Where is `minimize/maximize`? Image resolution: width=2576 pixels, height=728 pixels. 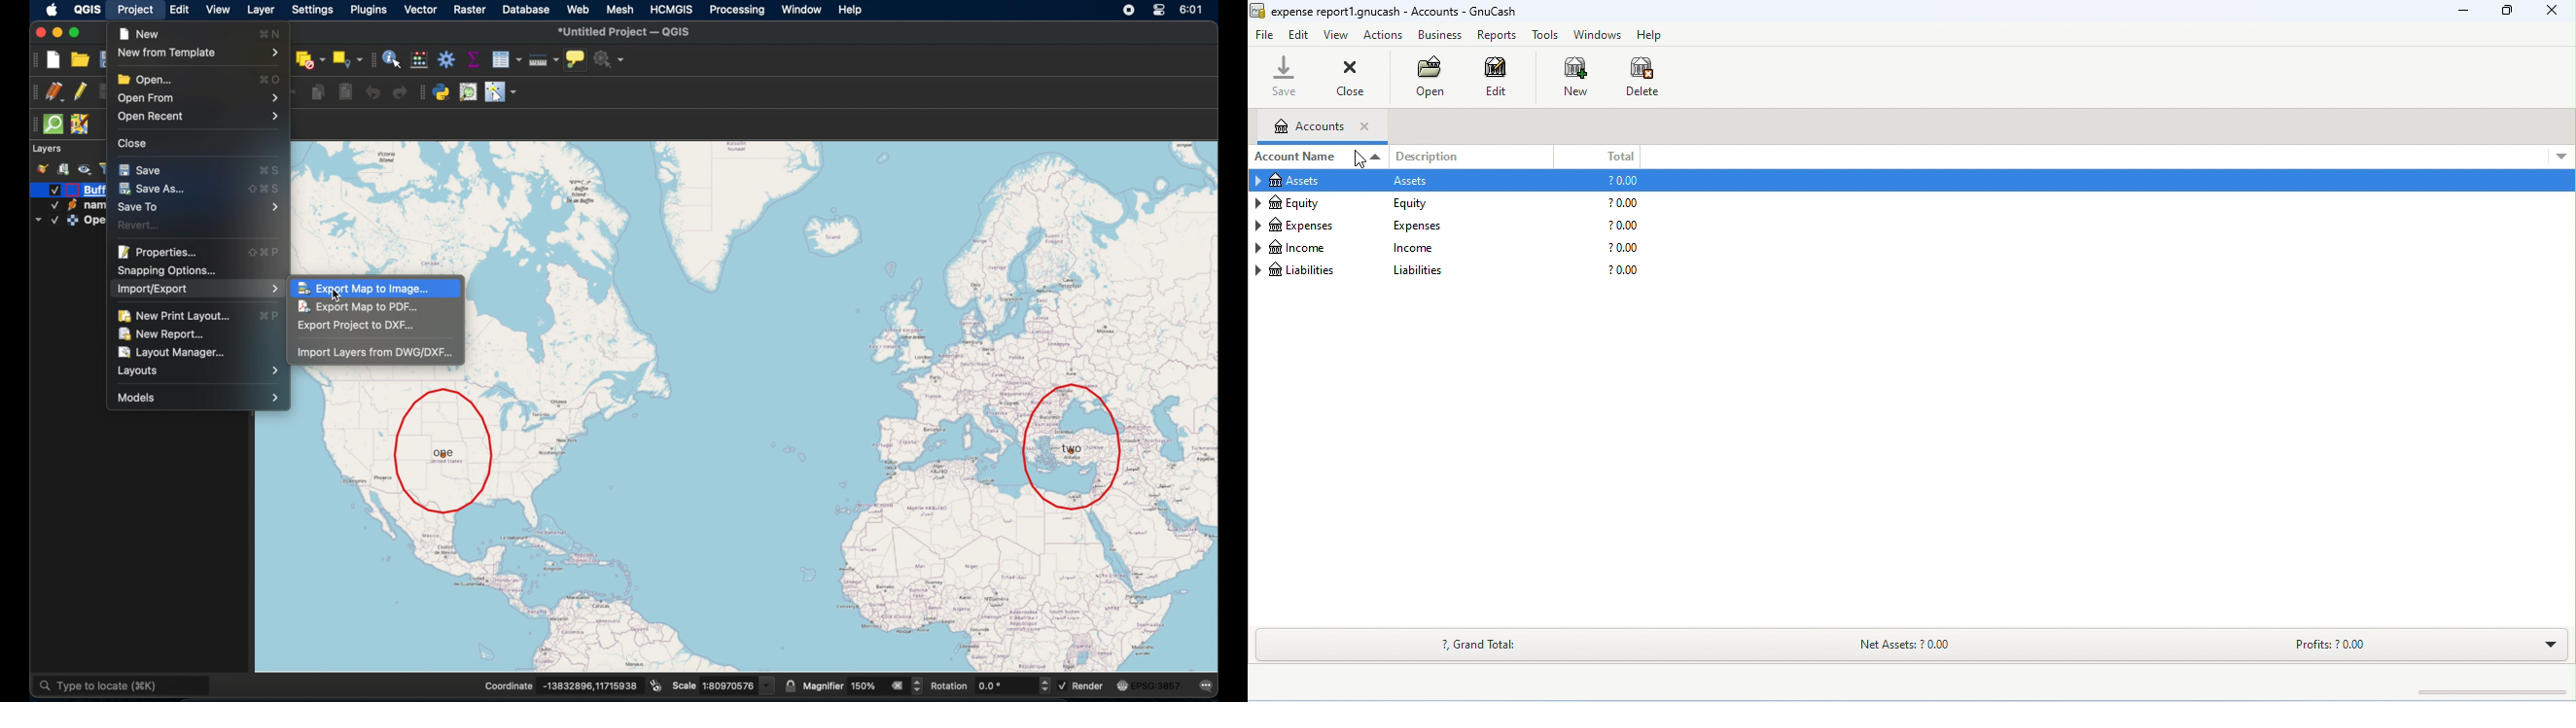 minimize/maximize is located at coordinates (2509, 12).